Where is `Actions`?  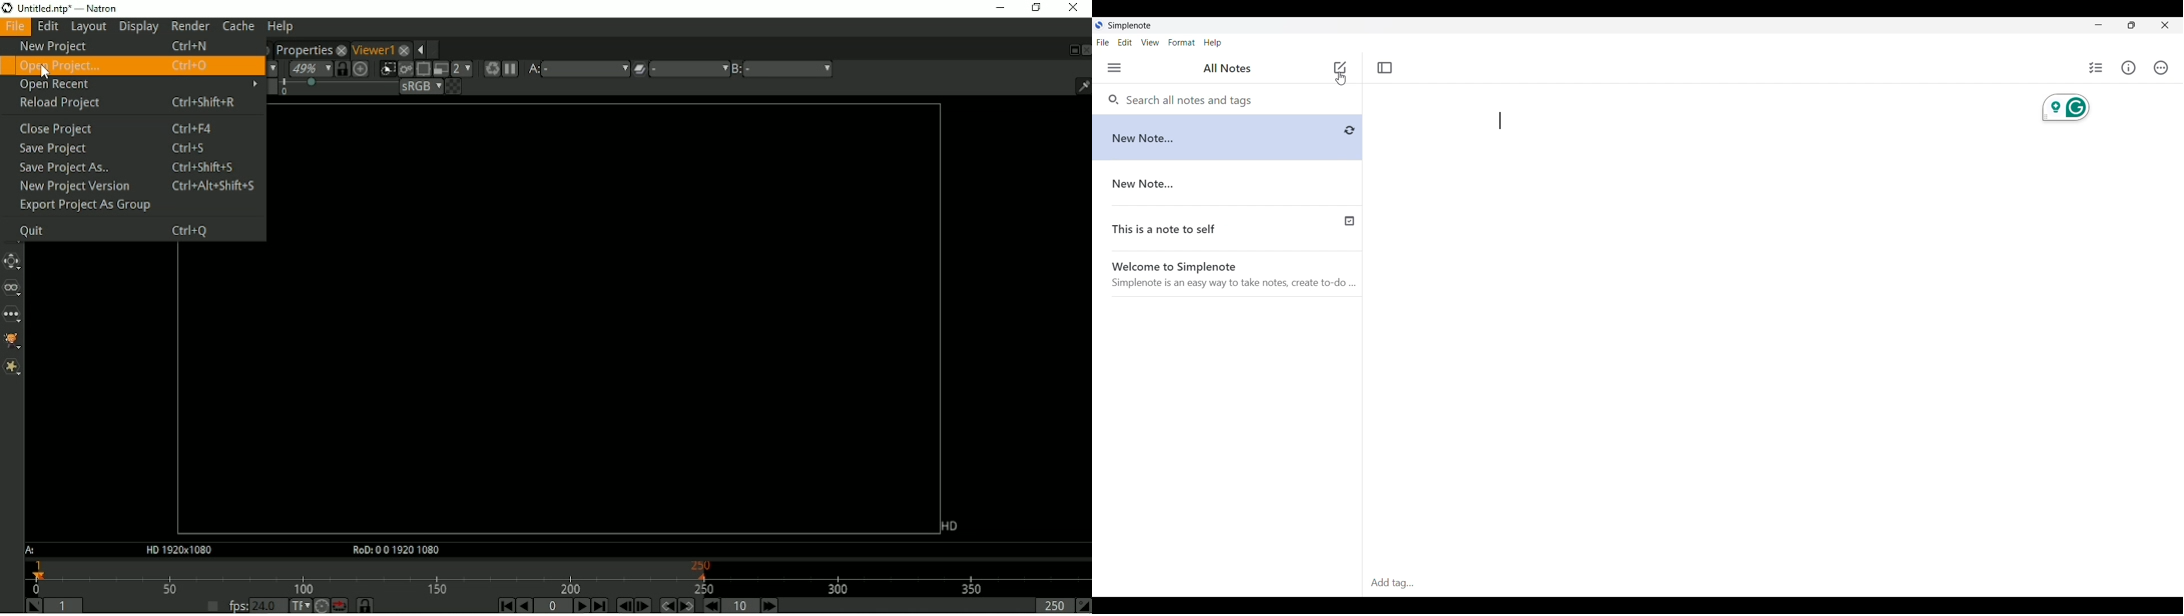 Actions is located at coordinates (2161, 68).